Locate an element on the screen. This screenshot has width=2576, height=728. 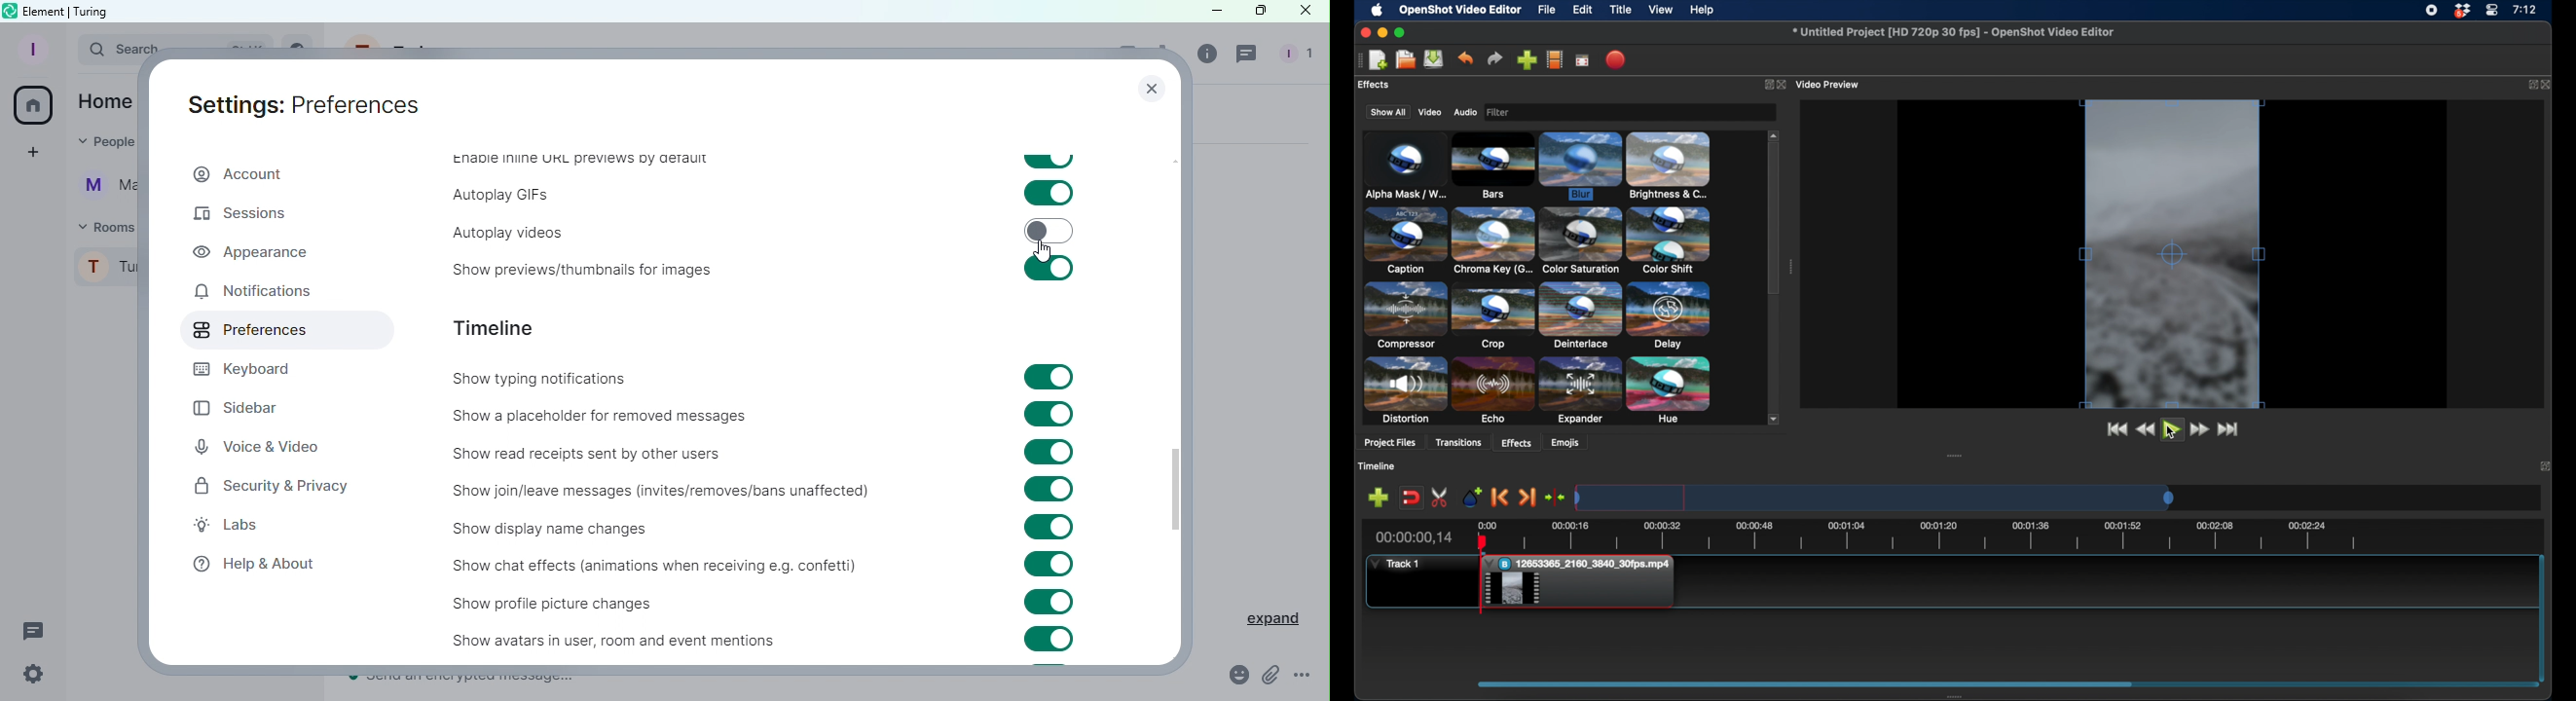
Room info is located at coordinates (1208, 58).